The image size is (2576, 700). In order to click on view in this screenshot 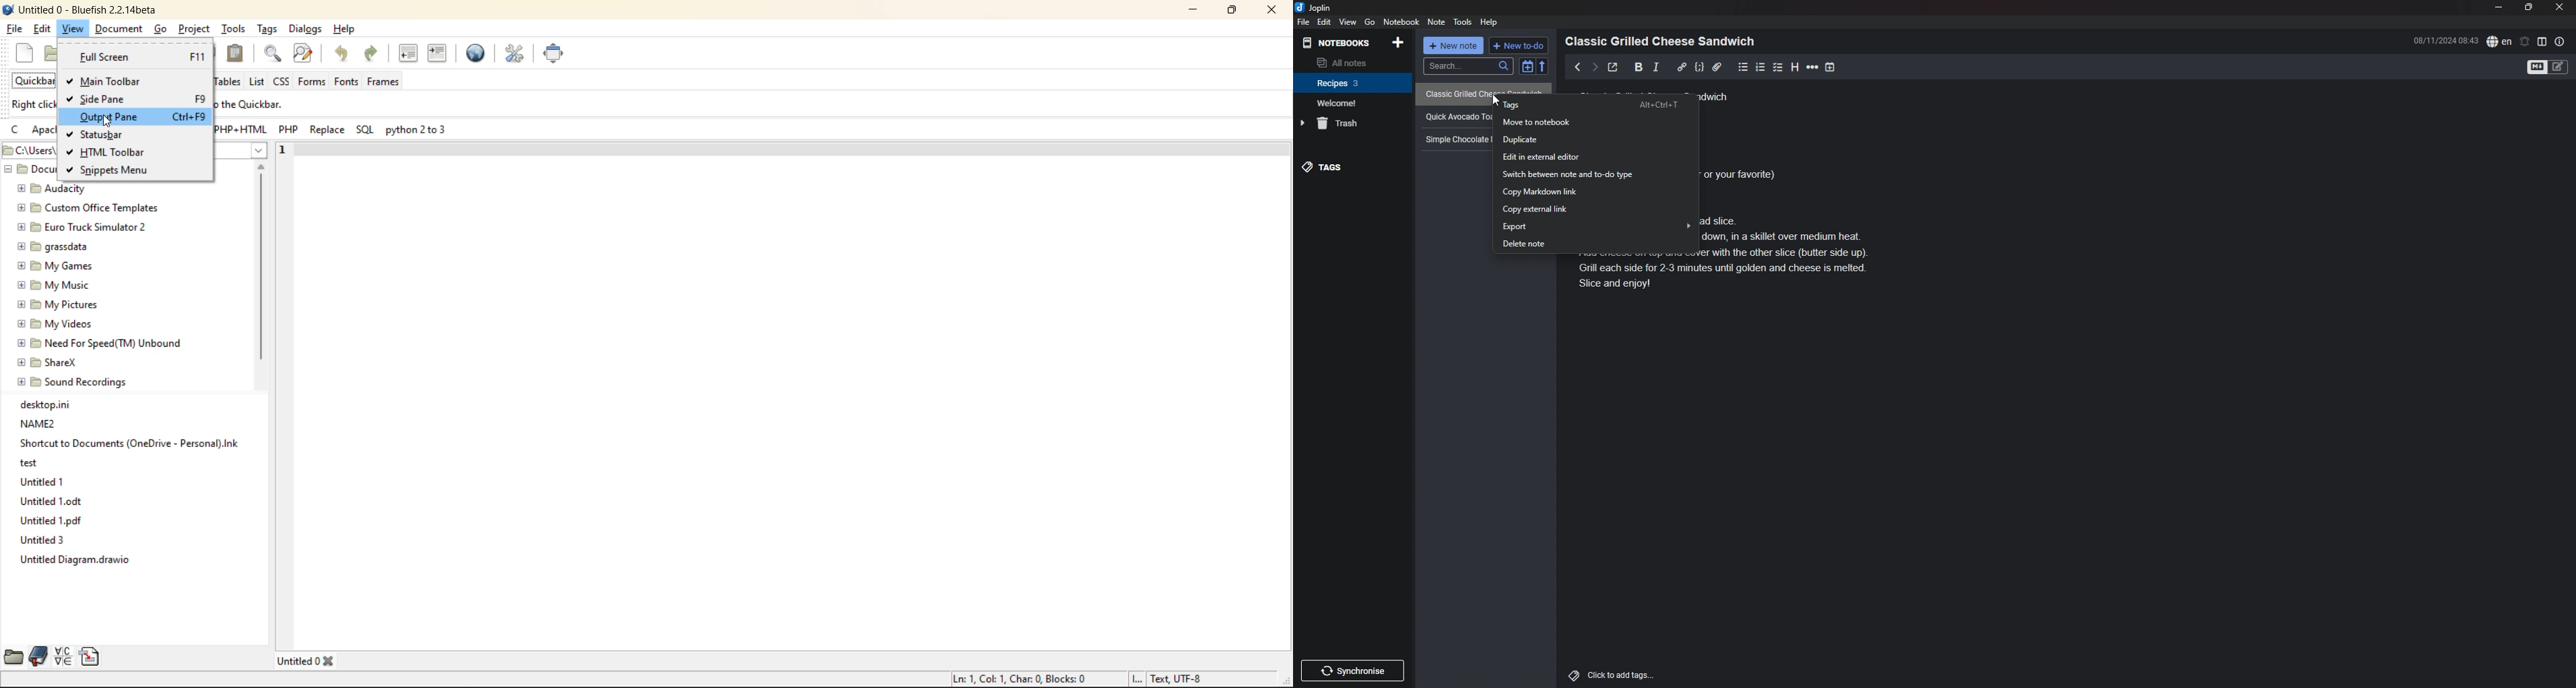, I will do `click(1347, 22)`.